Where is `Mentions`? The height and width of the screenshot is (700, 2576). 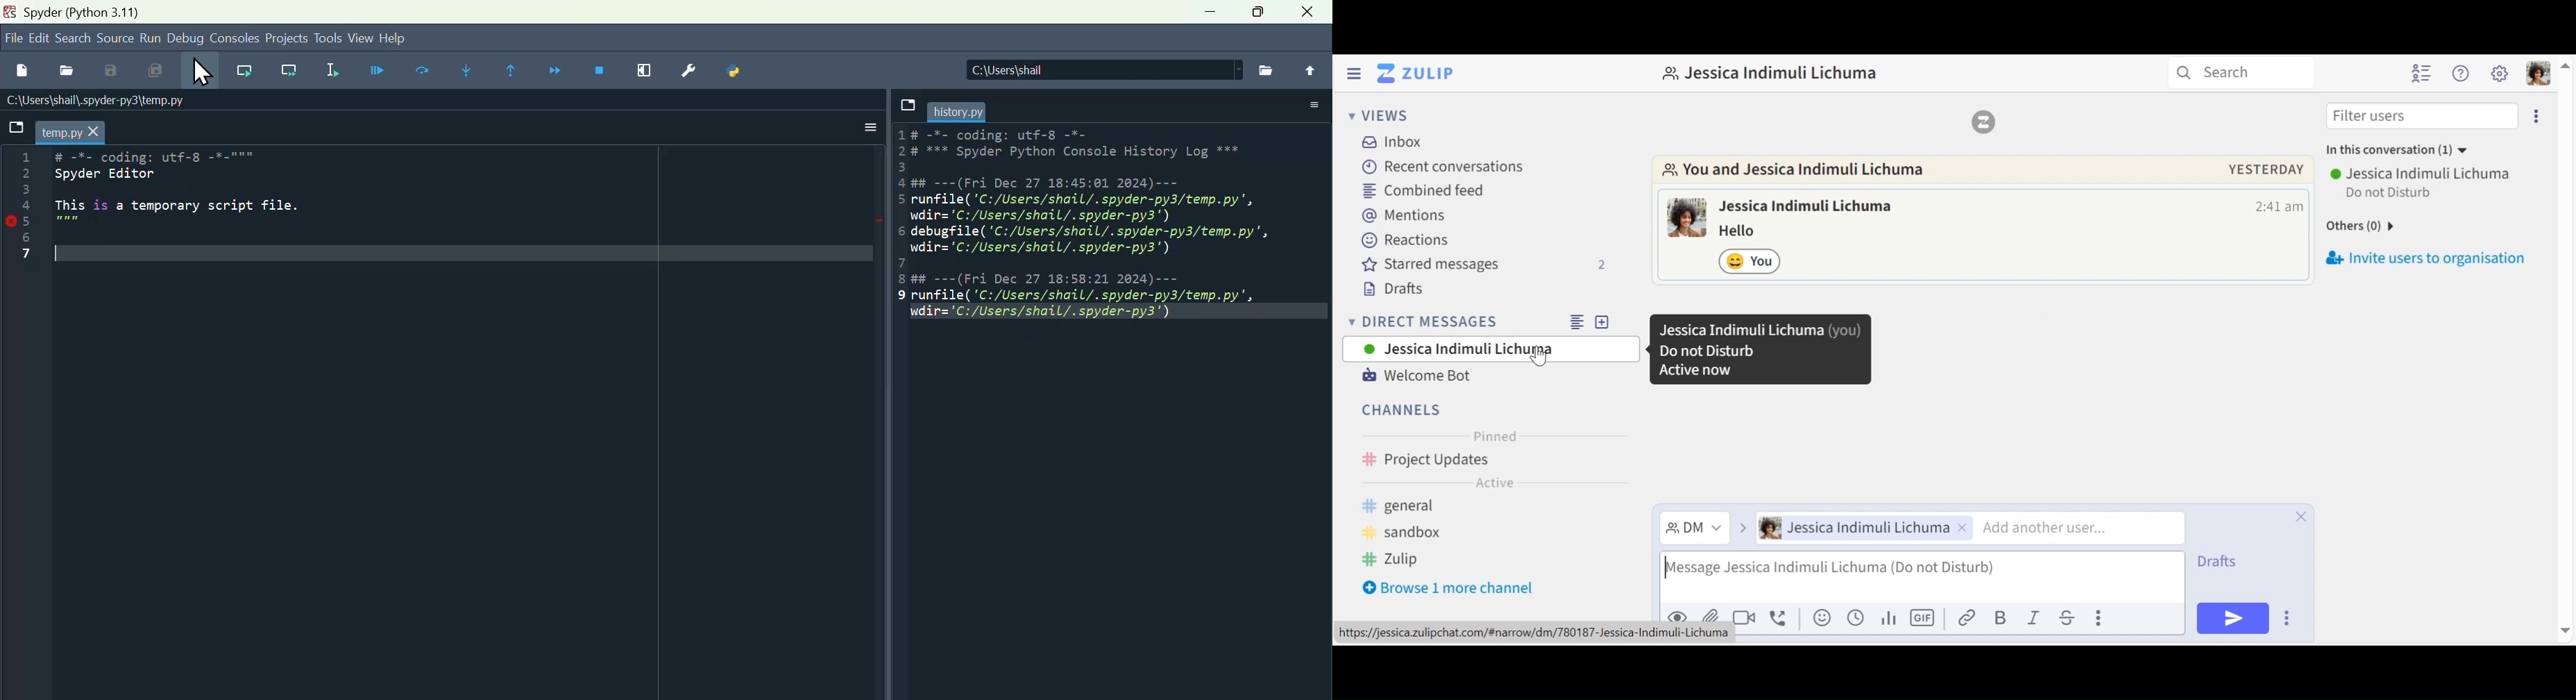
Mentions is located at coordinates (1406, 216).